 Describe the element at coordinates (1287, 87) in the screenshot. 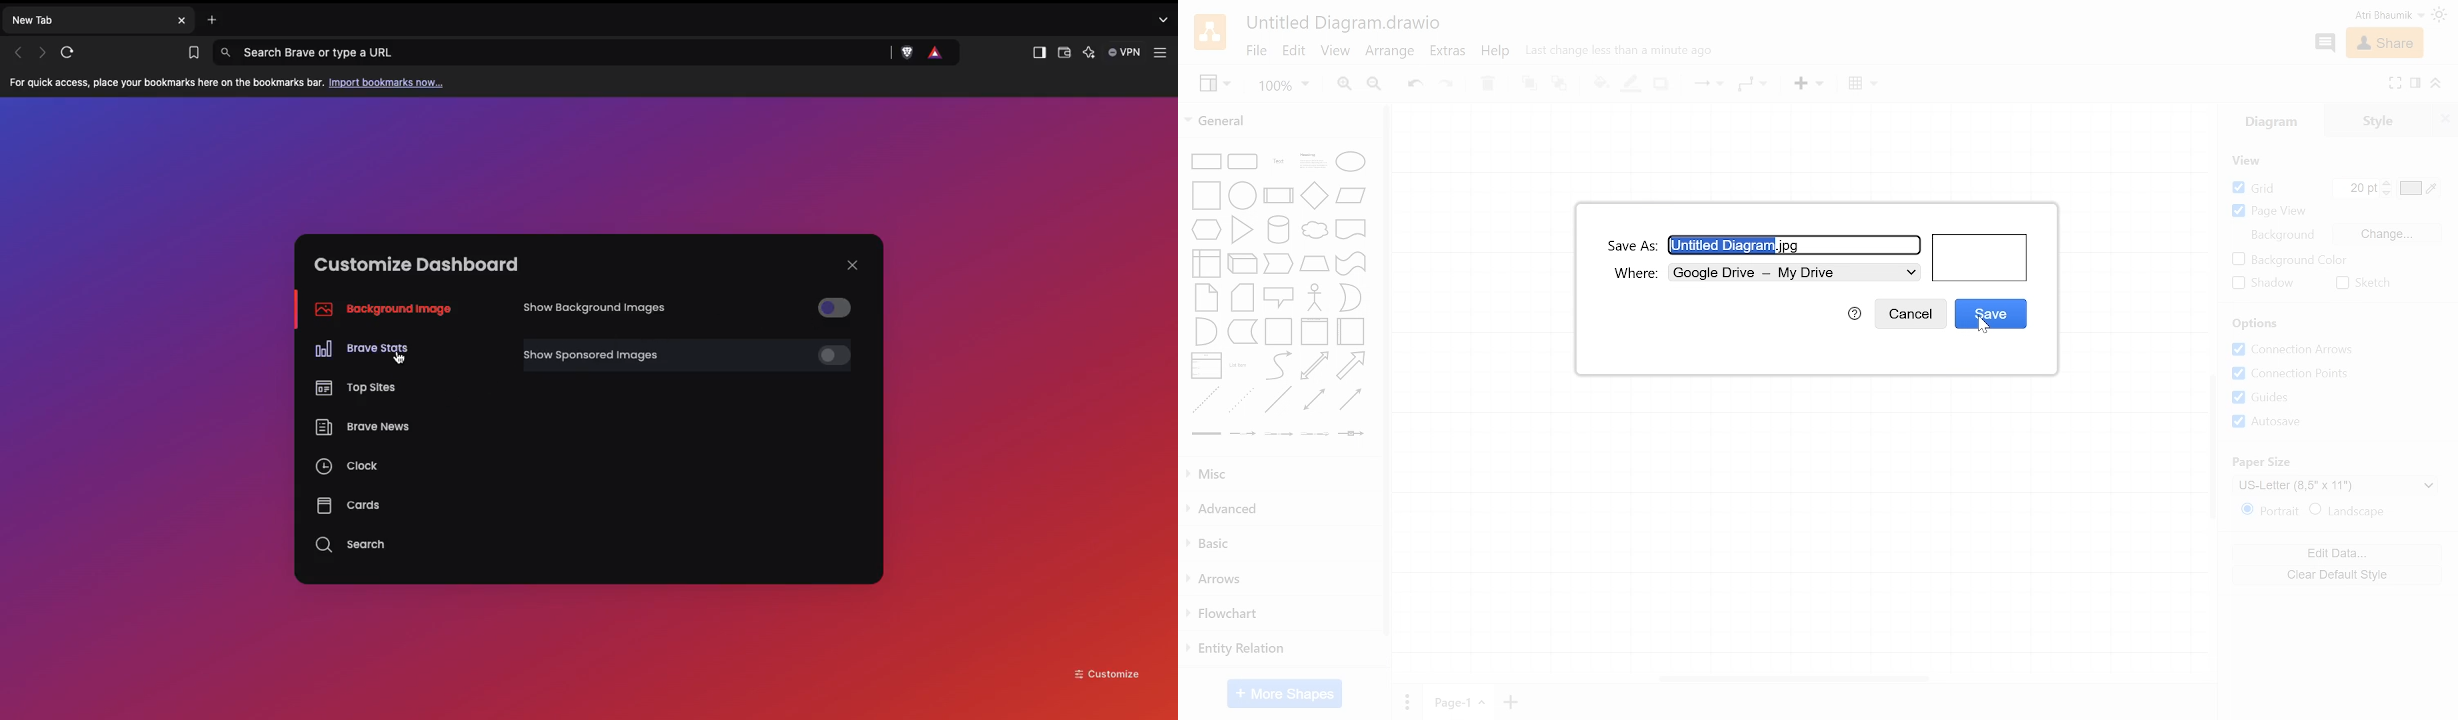

I see `Zoom` at that location.